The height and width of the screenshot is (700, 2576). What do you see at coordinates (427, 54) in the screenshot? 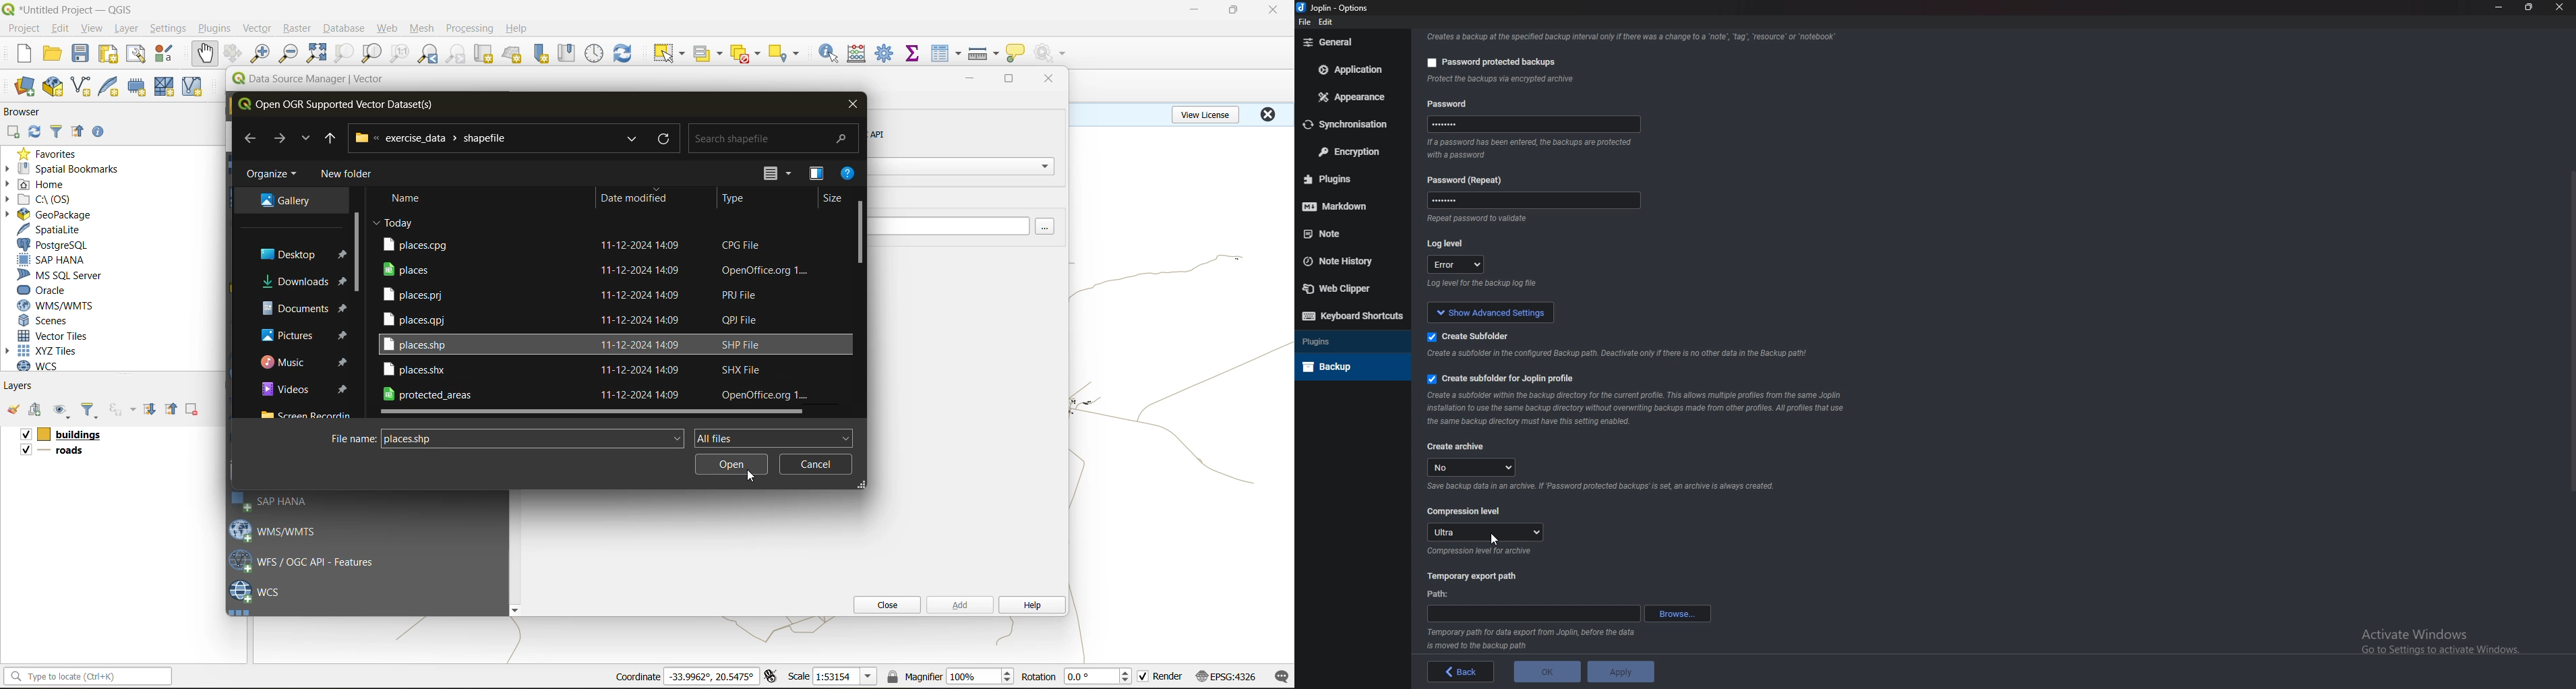
I see `zoom last` at bounding box center [427, 54].